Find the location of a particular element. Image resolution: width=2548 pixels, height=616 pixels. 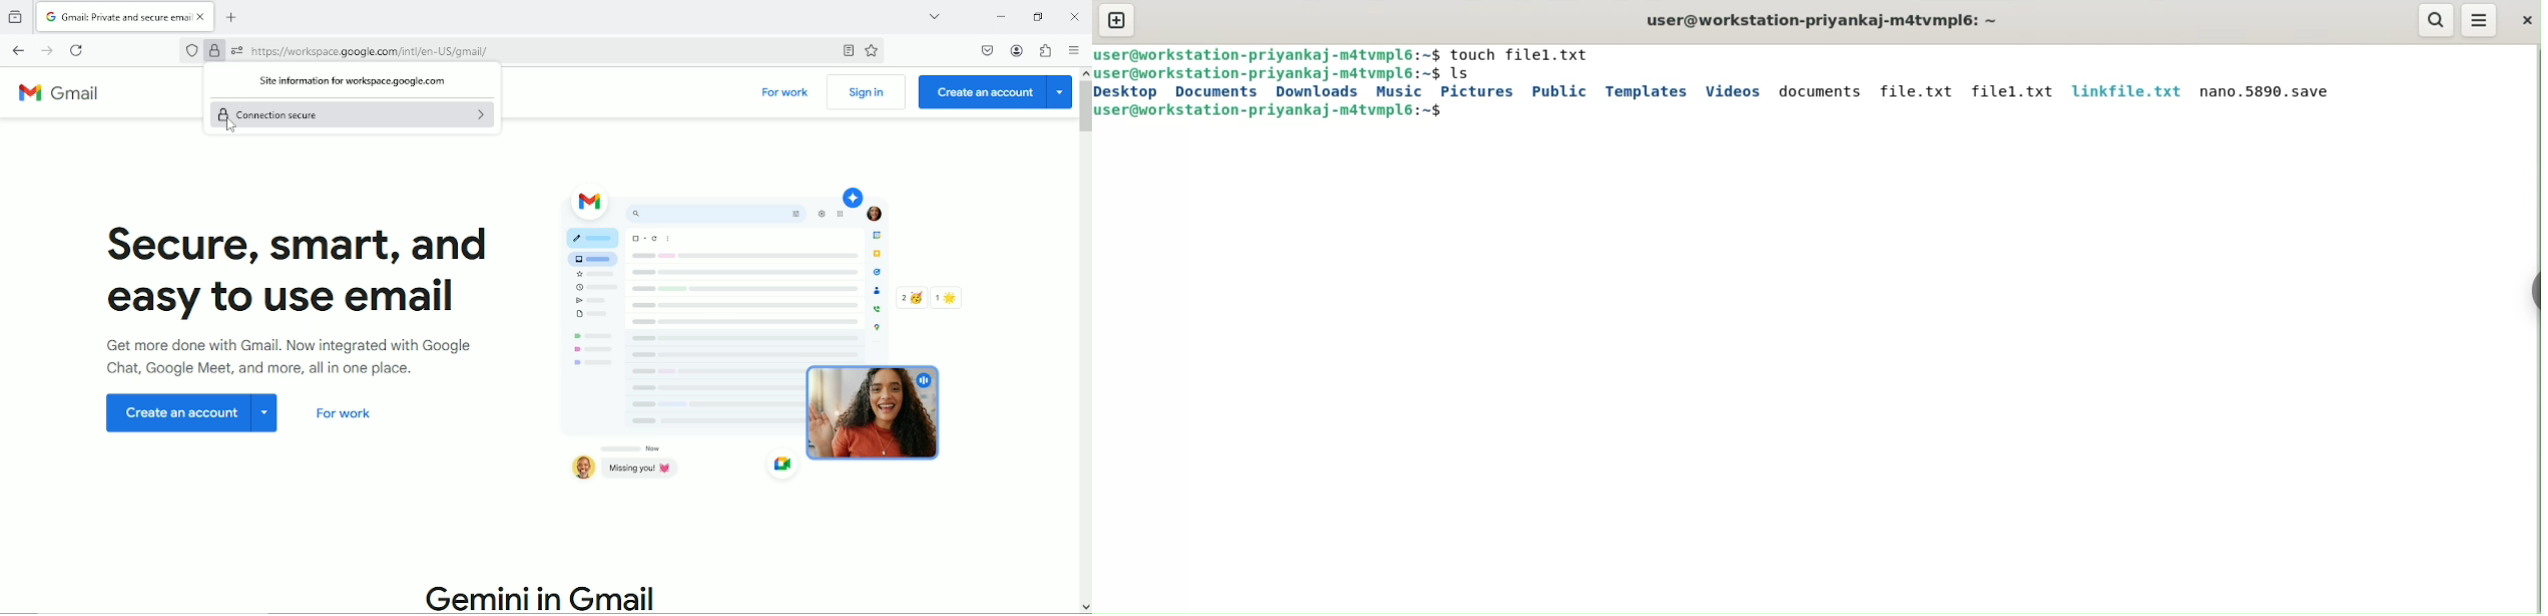

For work is located at coordinates (337, 412).